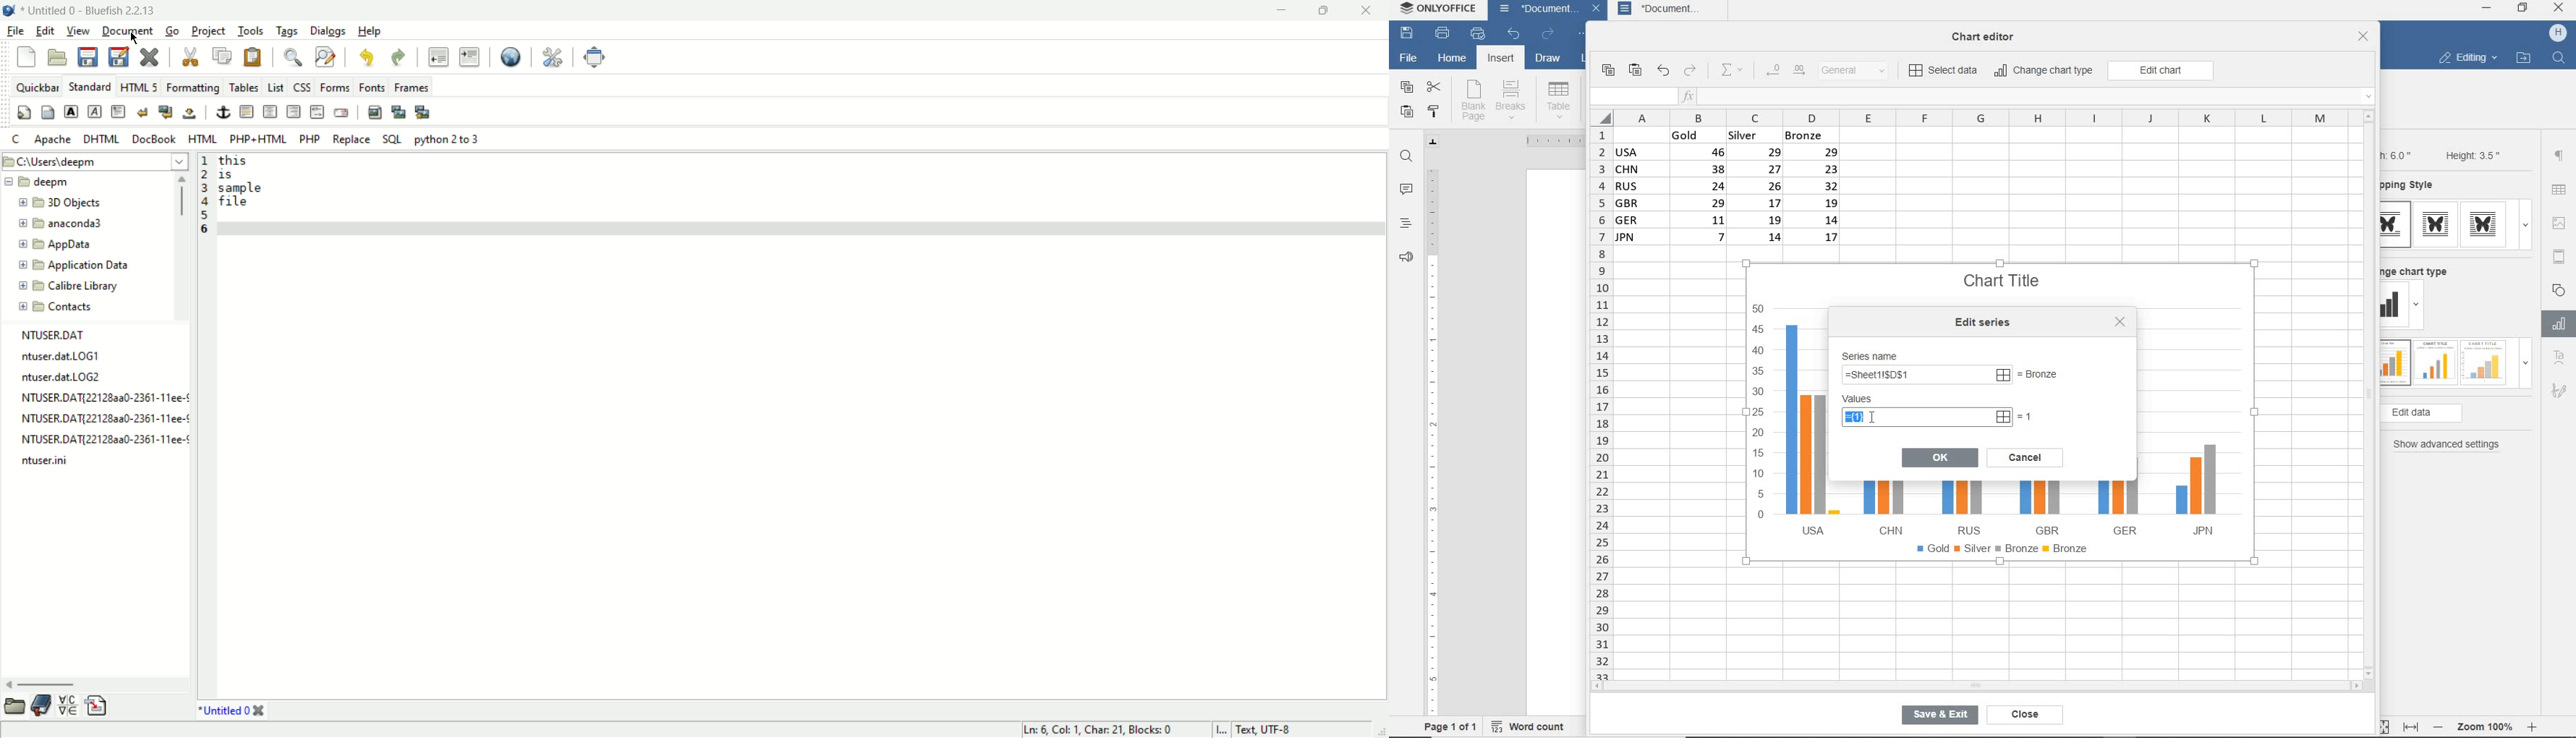  What do you see at coordinates (2525, 225) in the screenshot?
I see `dropdown` at bounding box center [2525, 225].